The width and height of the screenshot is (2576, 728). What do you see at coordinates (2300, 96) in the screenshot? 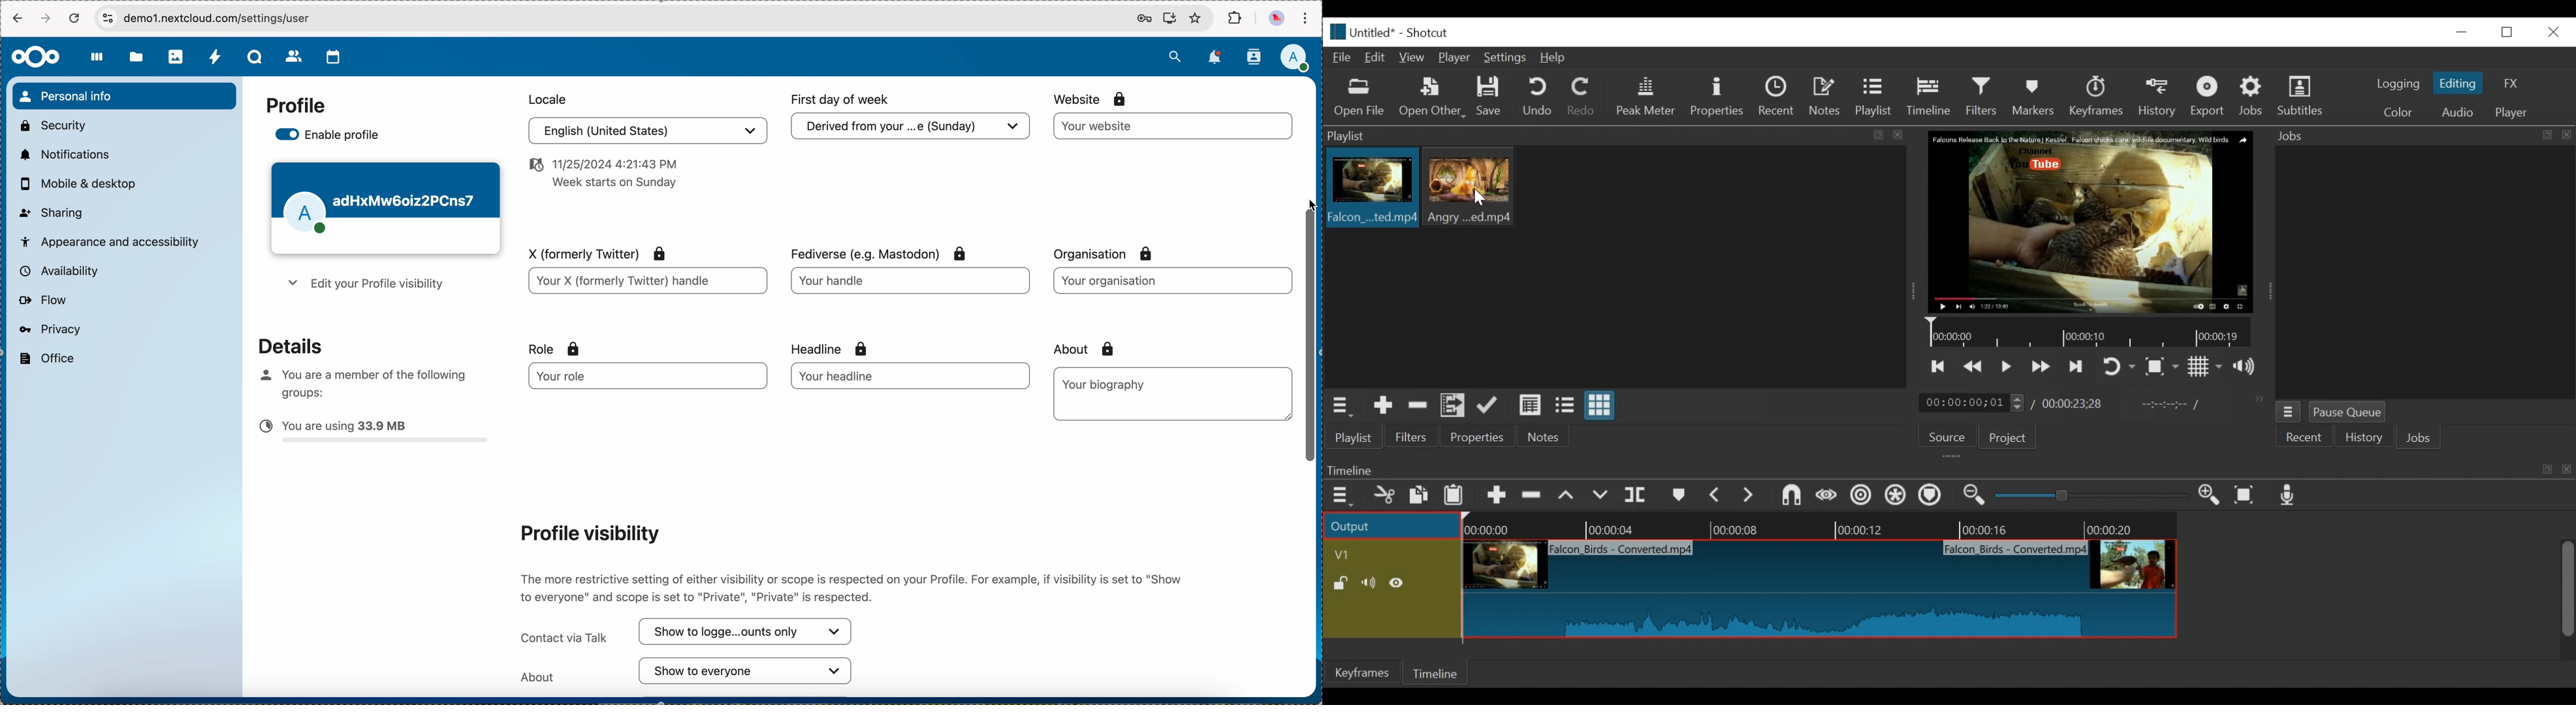
I see `Subtitles` at bounding box center [2300, 96].